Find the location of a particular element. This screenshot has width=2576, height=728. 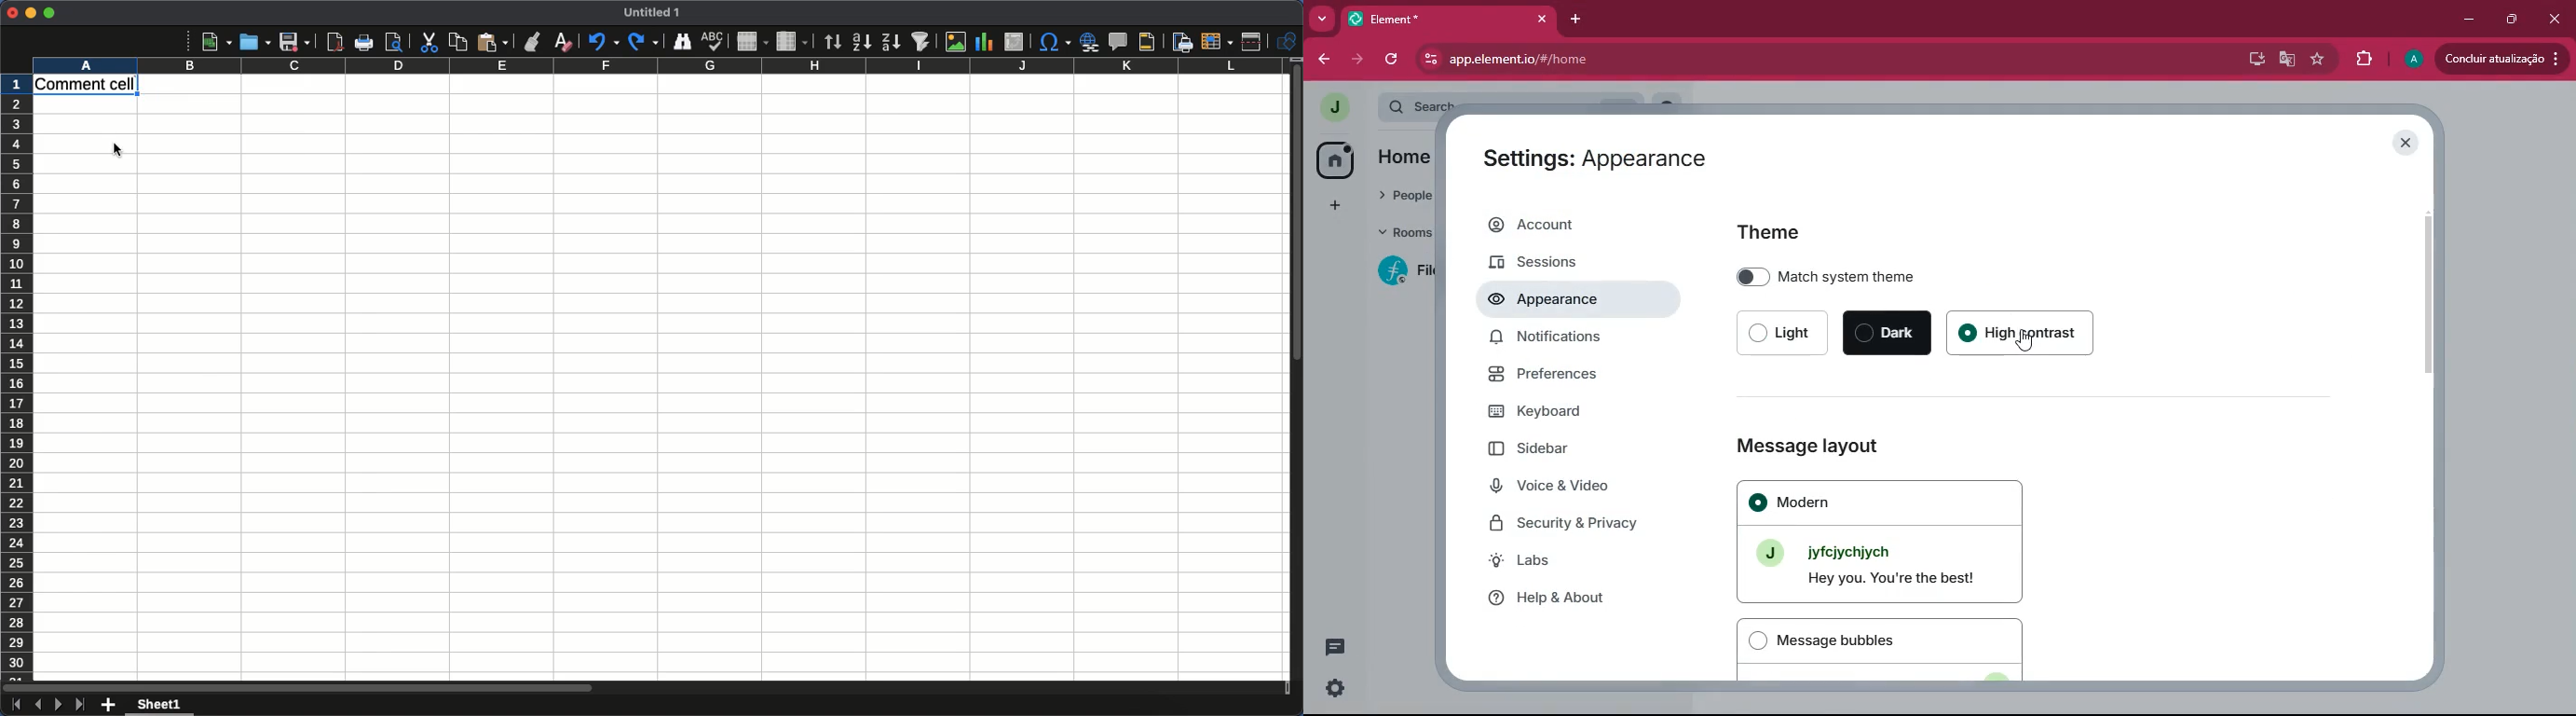

Print is located at coordinates (364, 42).